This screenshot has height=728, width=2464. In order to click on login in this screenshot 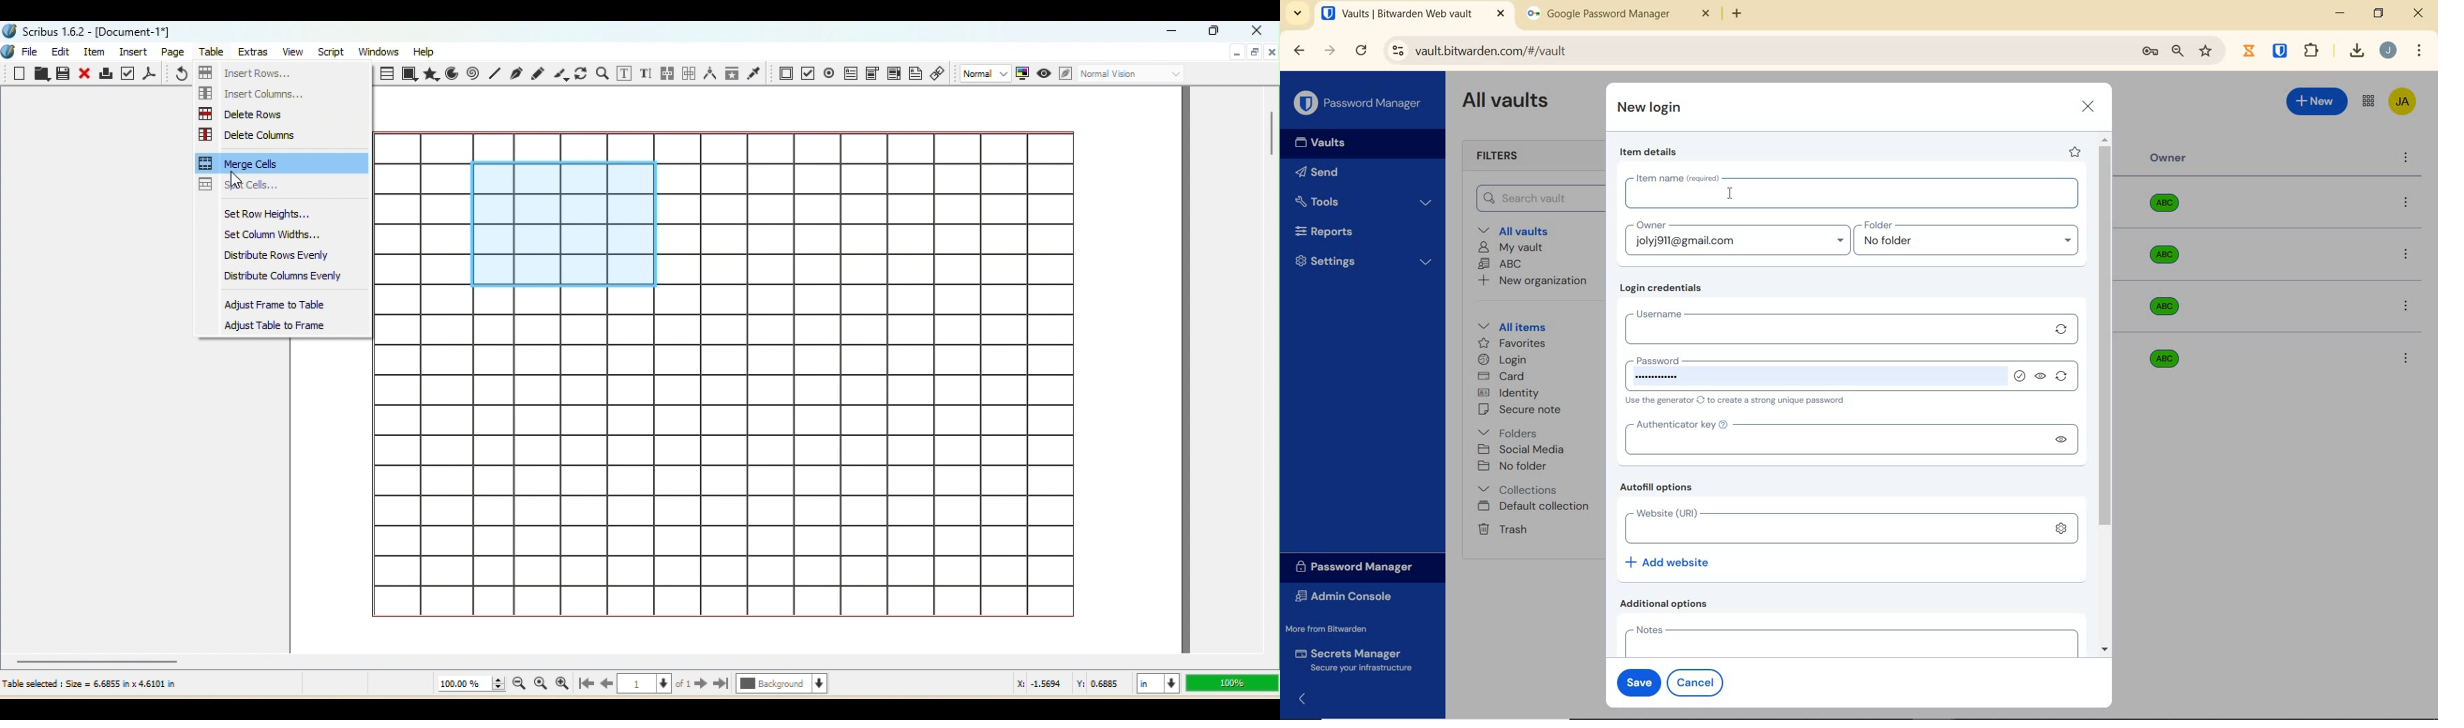, I will do `click(1502, 361)`.